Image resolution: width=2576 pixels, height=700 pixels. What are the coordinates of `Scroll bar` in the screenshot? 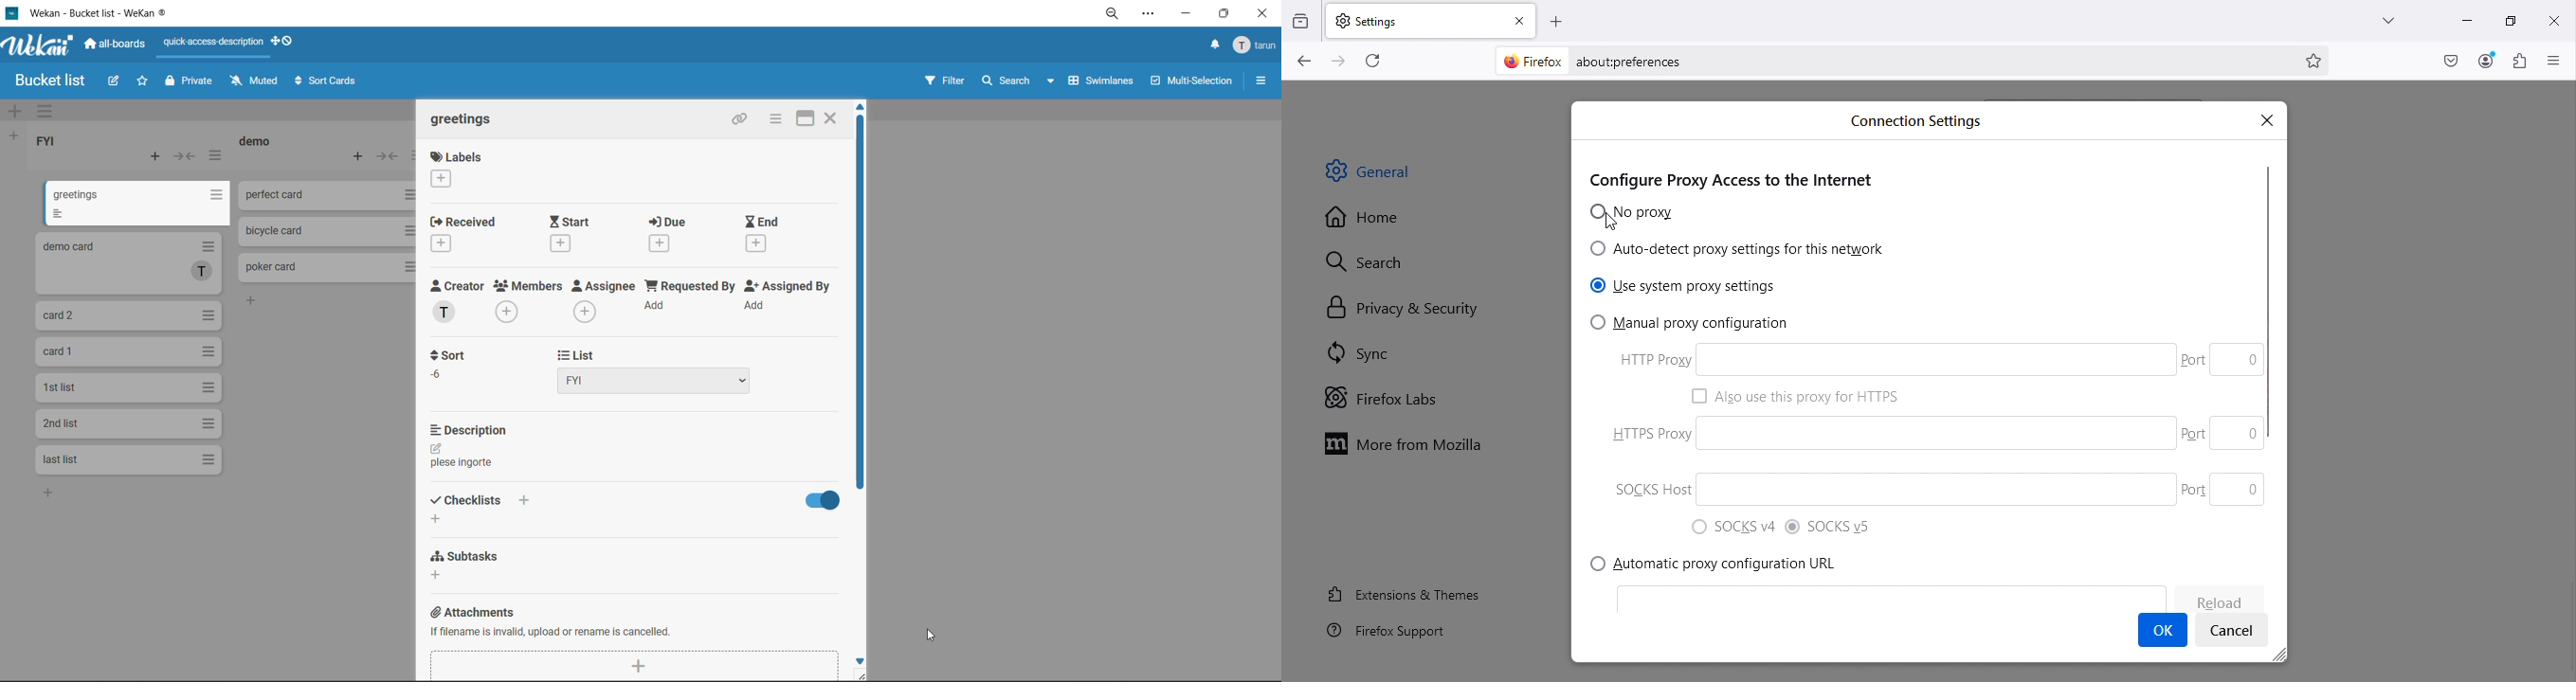 It's located at (2271, 371).